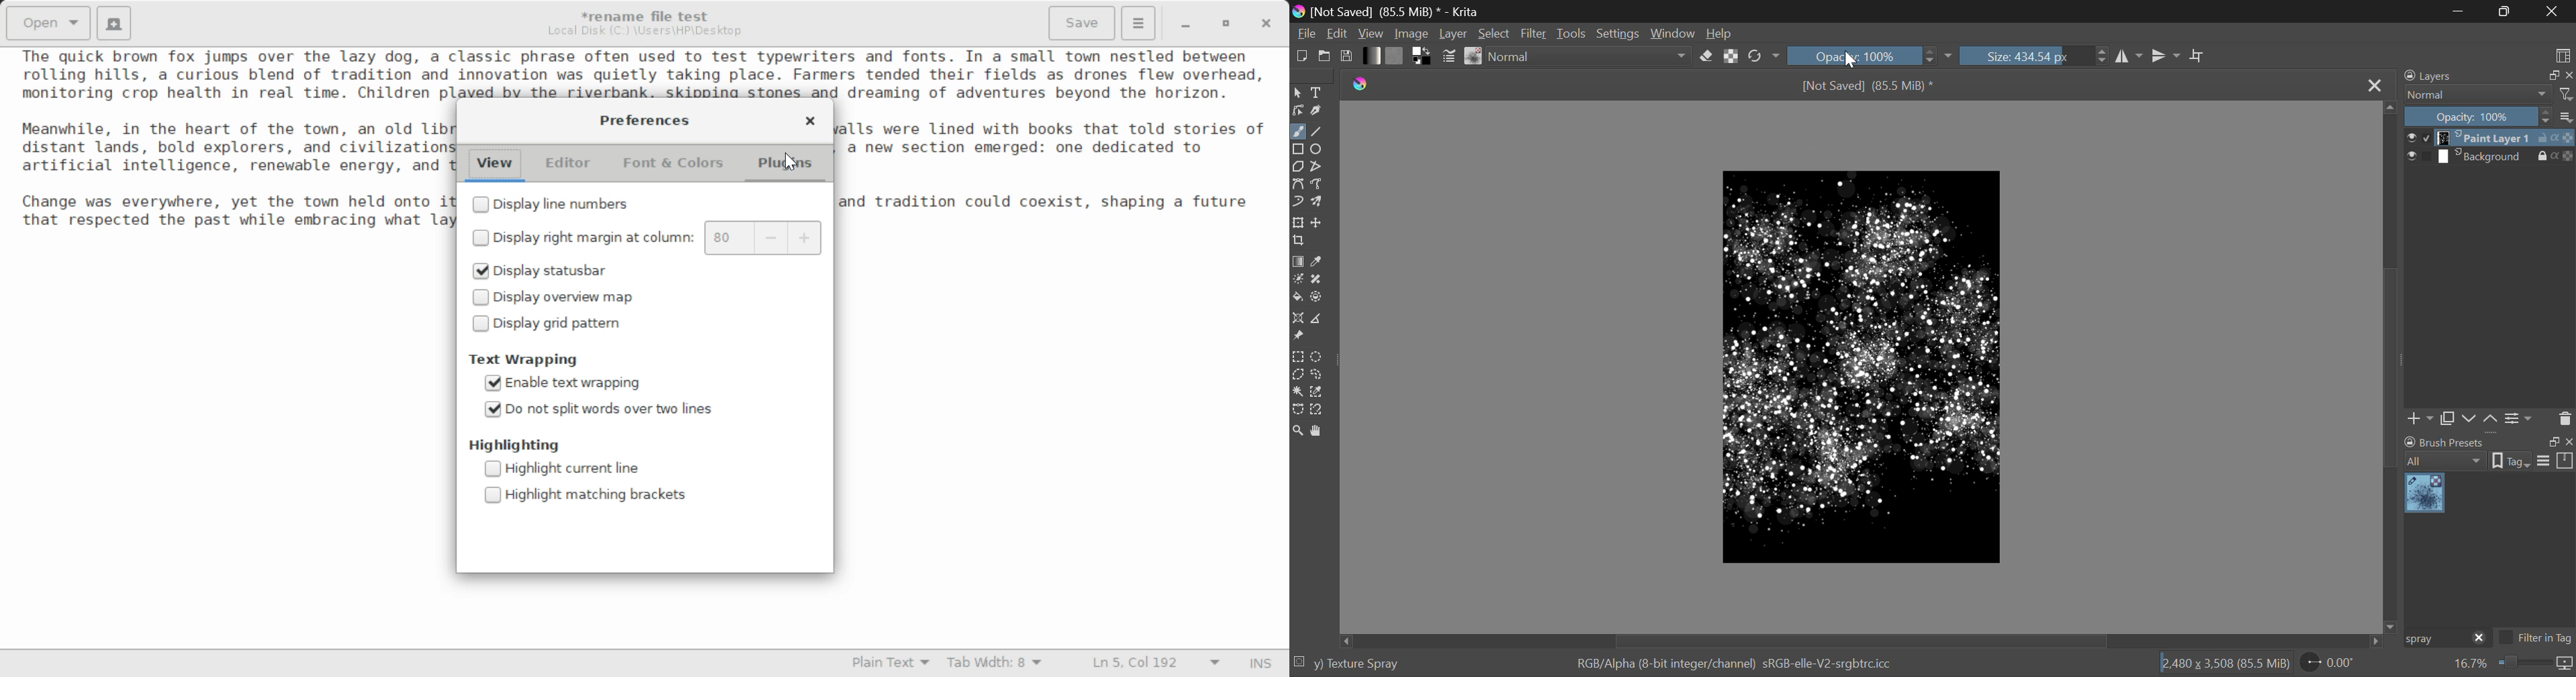  Describe the element at coordinates (1299, 432) in the screenshot. I see `Zoom` at that location.